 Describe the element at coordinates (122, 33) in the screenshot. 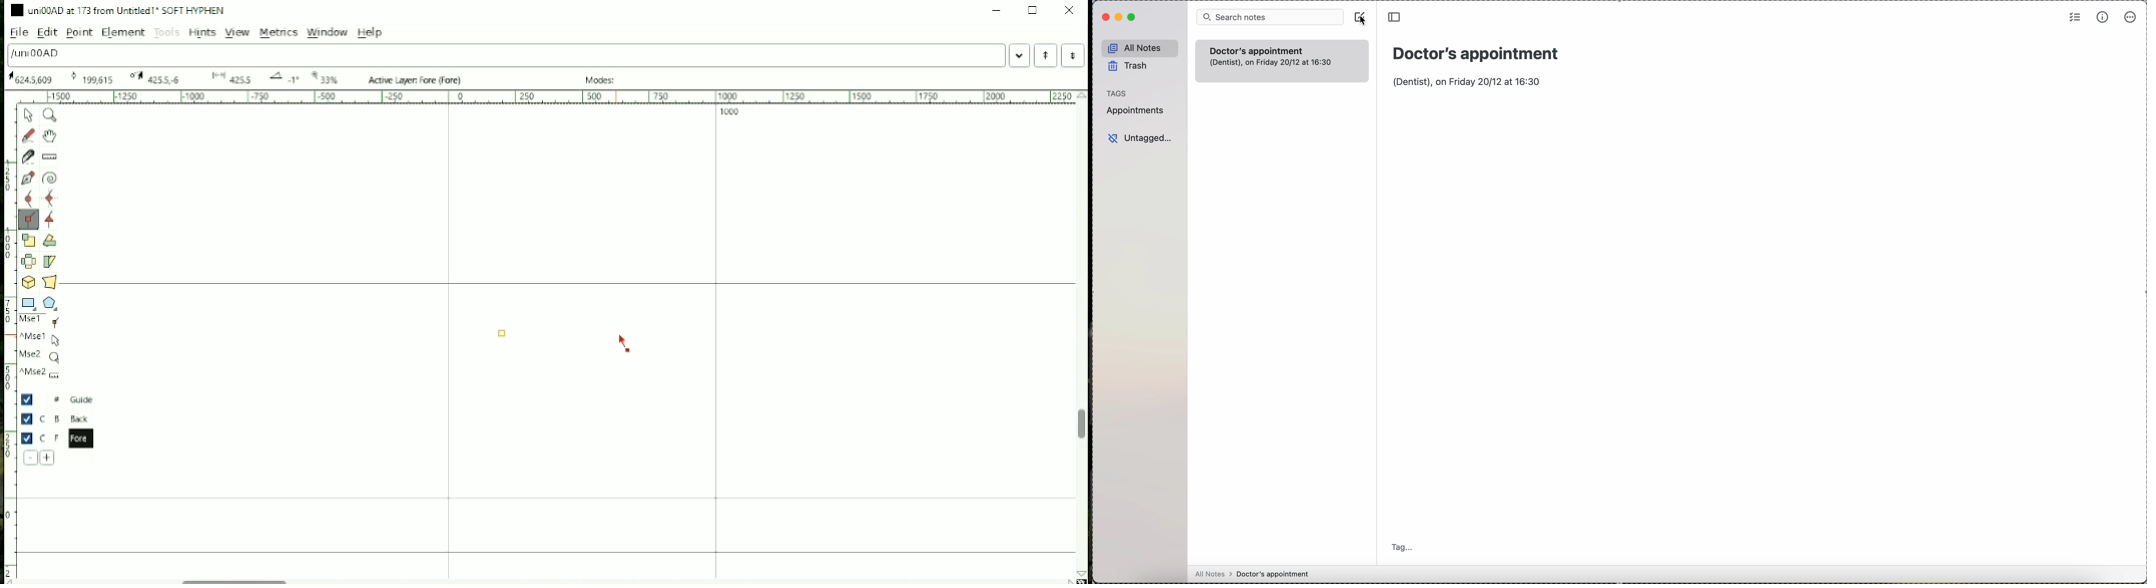

I see `Element` at that location.